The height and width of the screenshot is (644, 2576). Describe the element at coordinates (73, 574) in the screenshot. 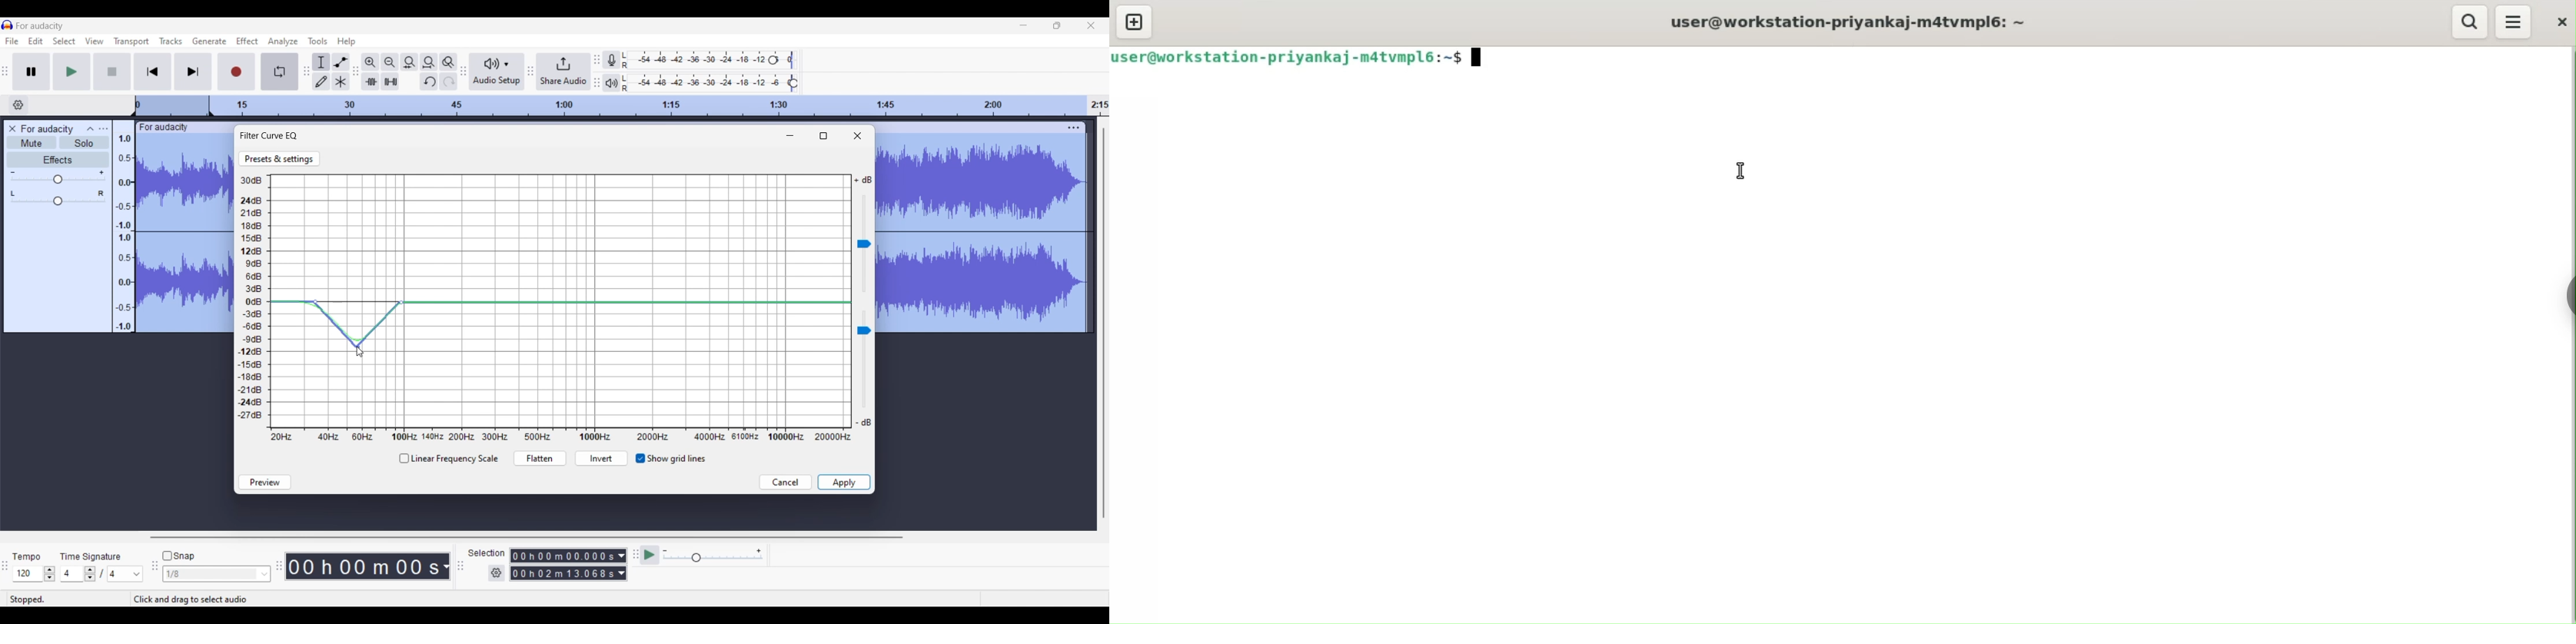

I see `Type in time signature` at that location.